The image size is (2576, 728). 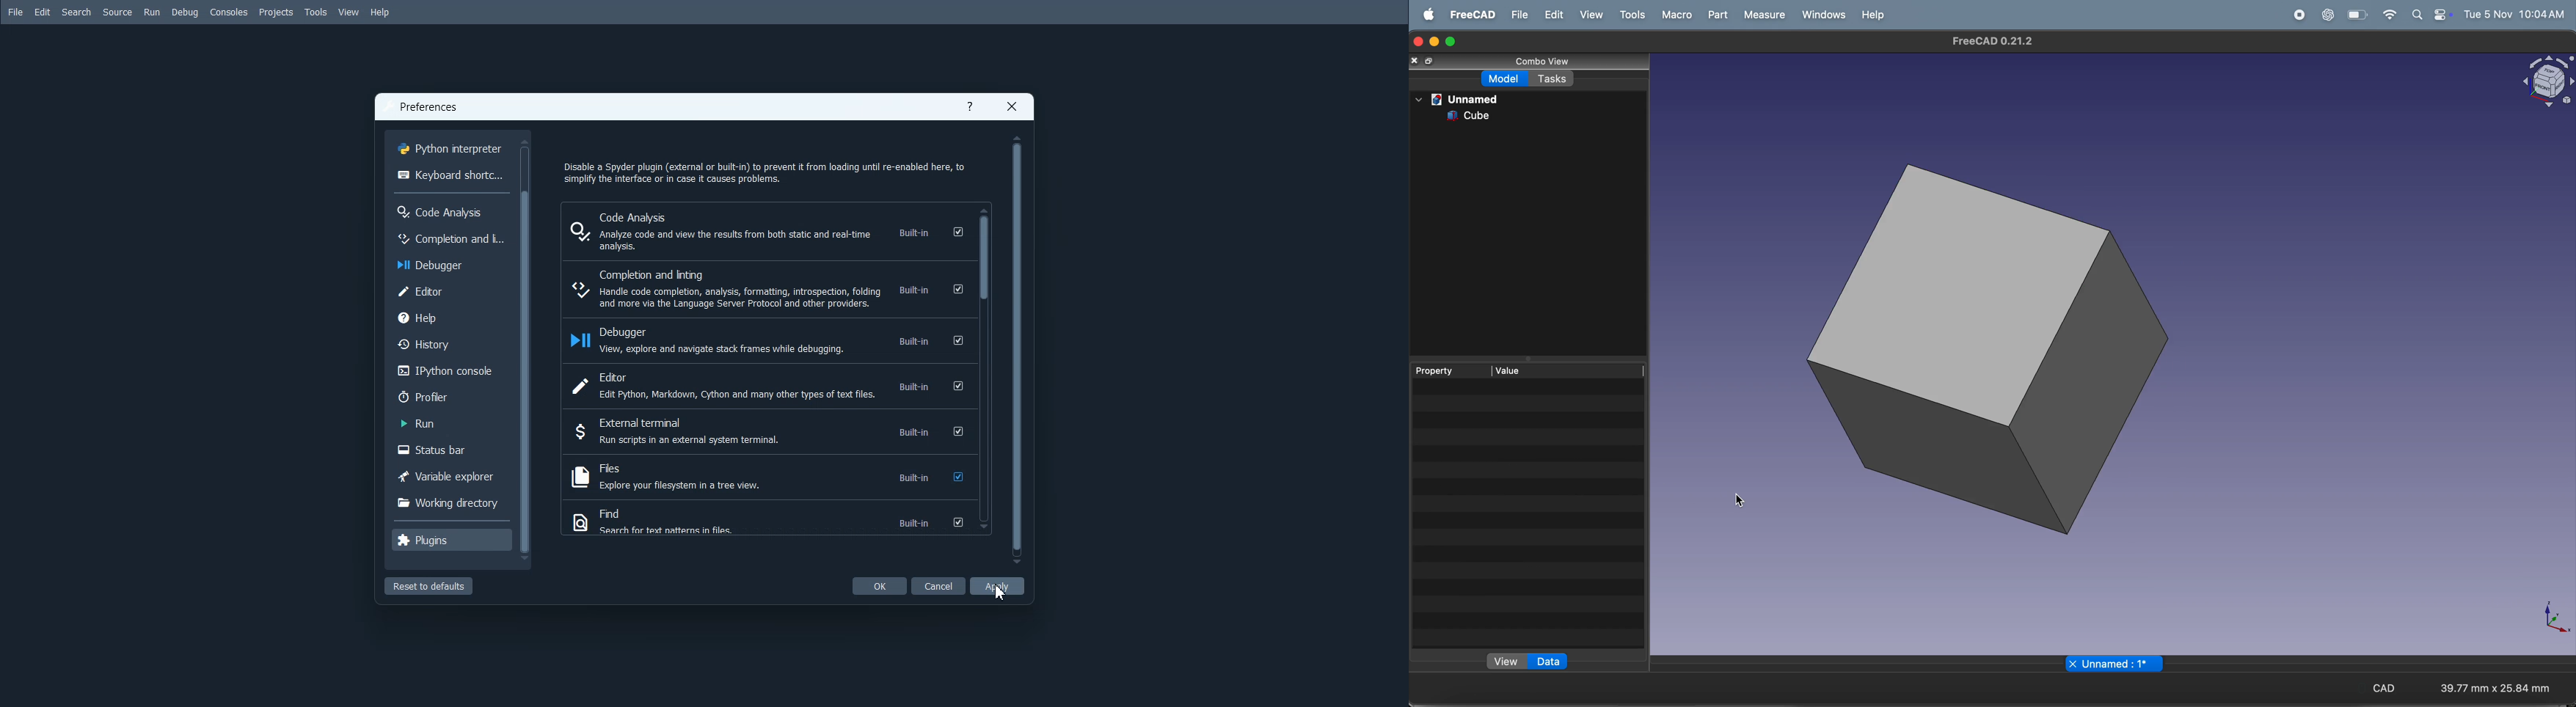 I want to click on Cursor, so click(x=1001, y=593).